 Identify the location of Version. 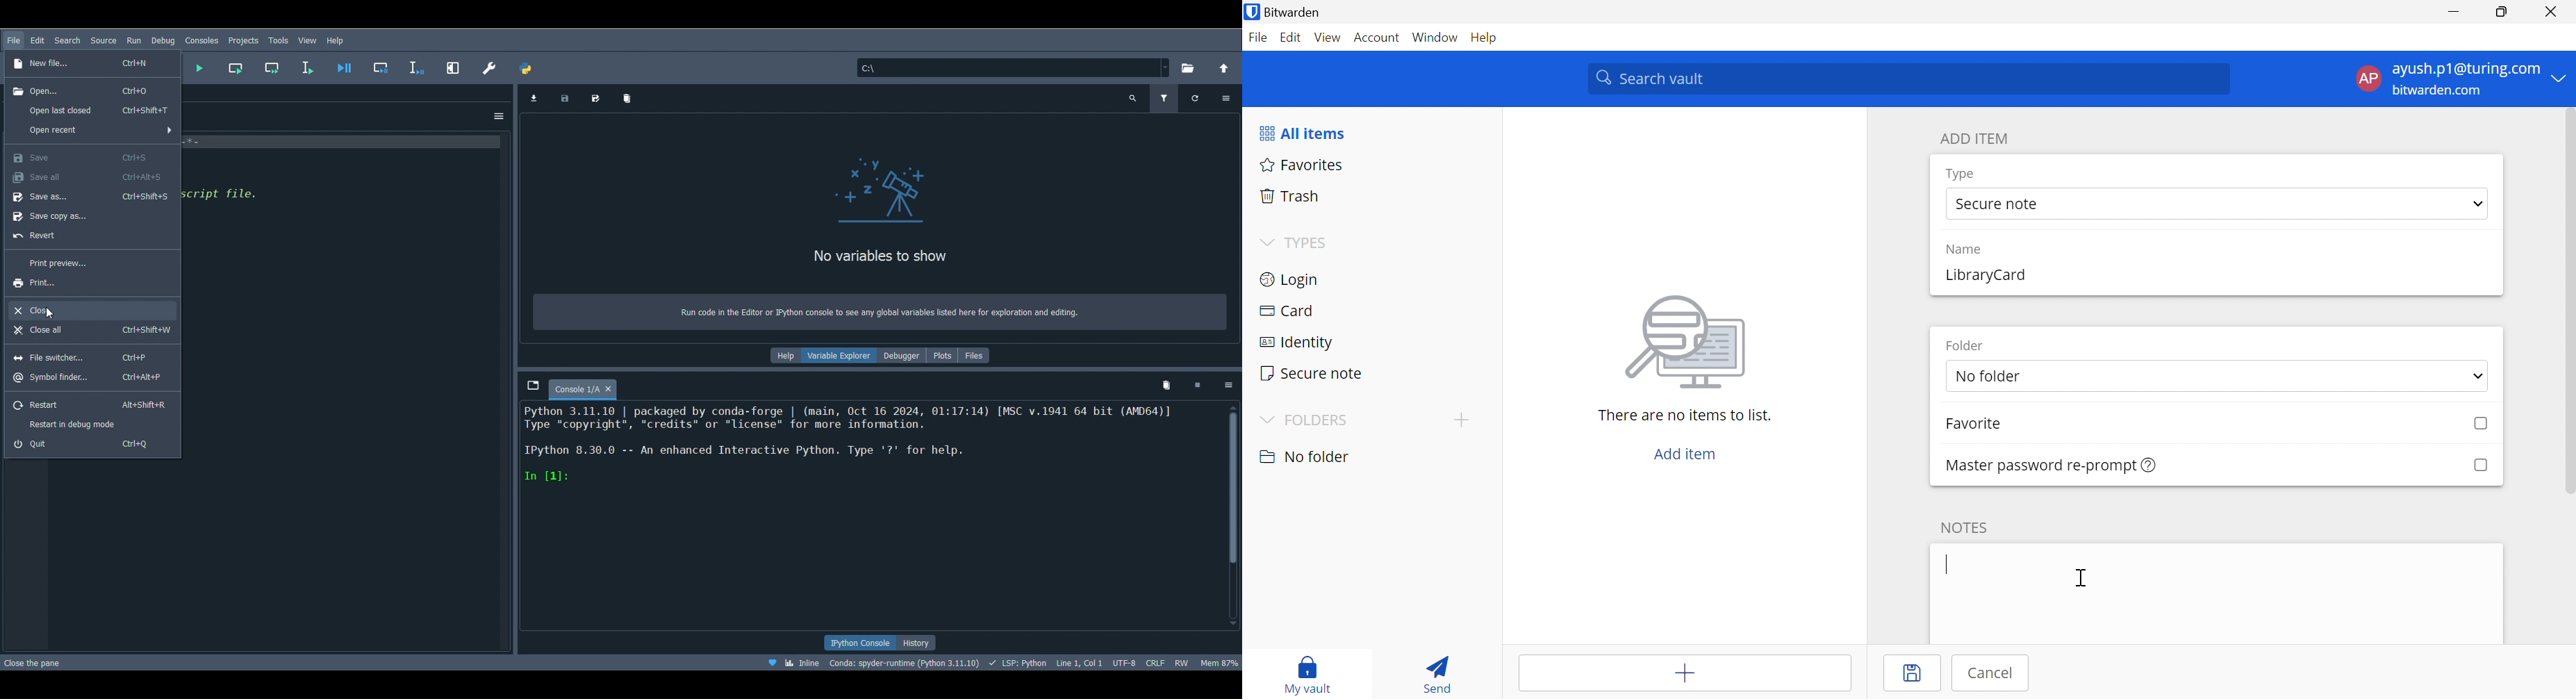
(905, 663).